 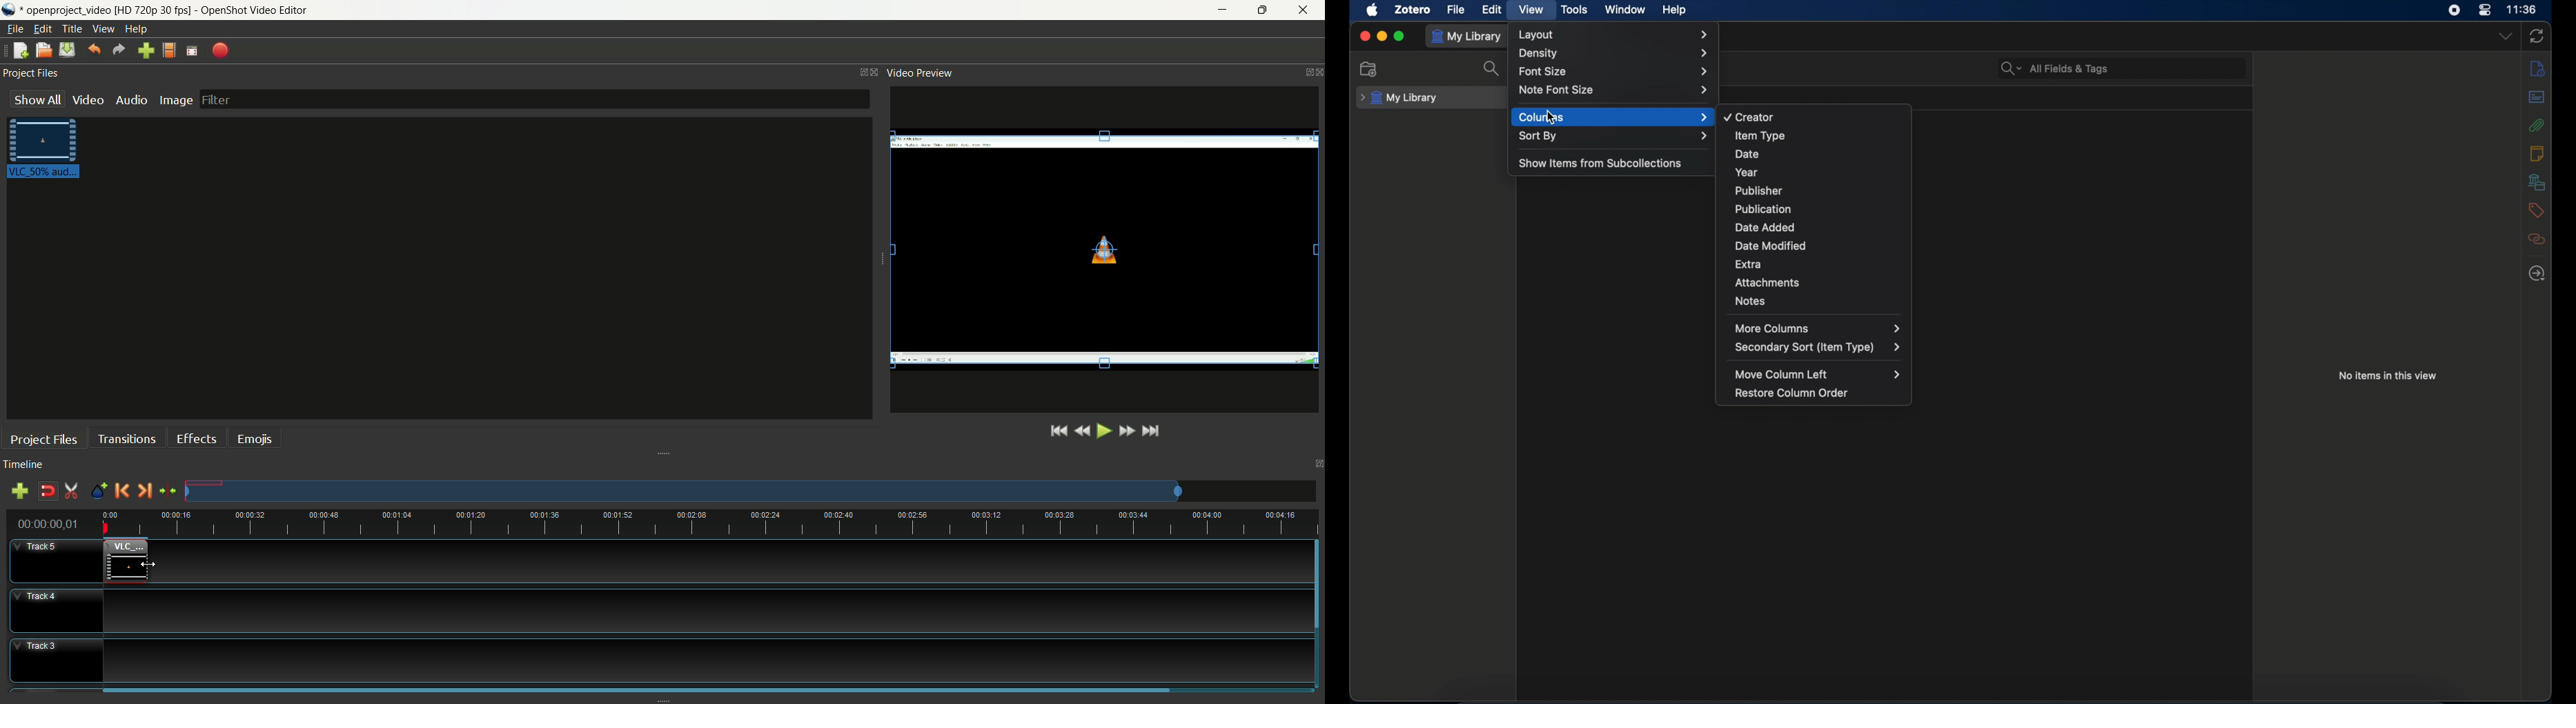 What do you see at coordinates (2389, 375) in the screenshot?
I see `no items in this view` at bounding box center [2389, 375].